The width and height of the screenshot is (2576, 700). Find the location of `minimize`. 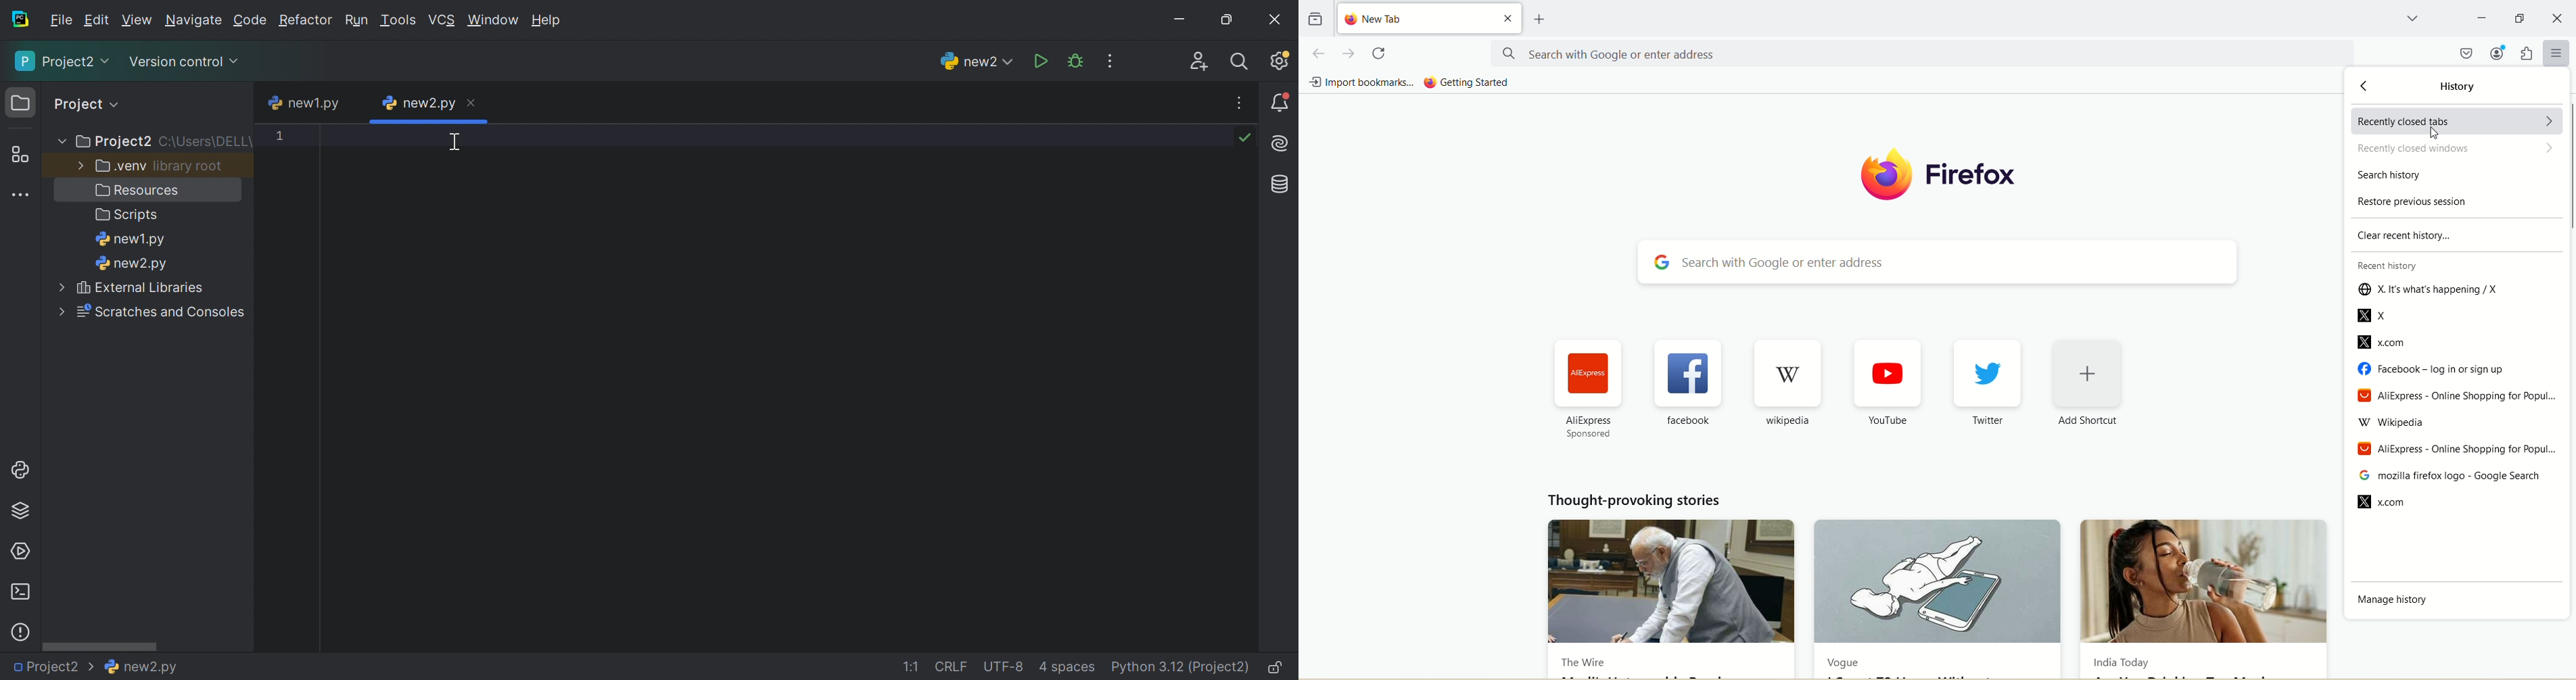

minimize is located at coordinates (2481, 17).